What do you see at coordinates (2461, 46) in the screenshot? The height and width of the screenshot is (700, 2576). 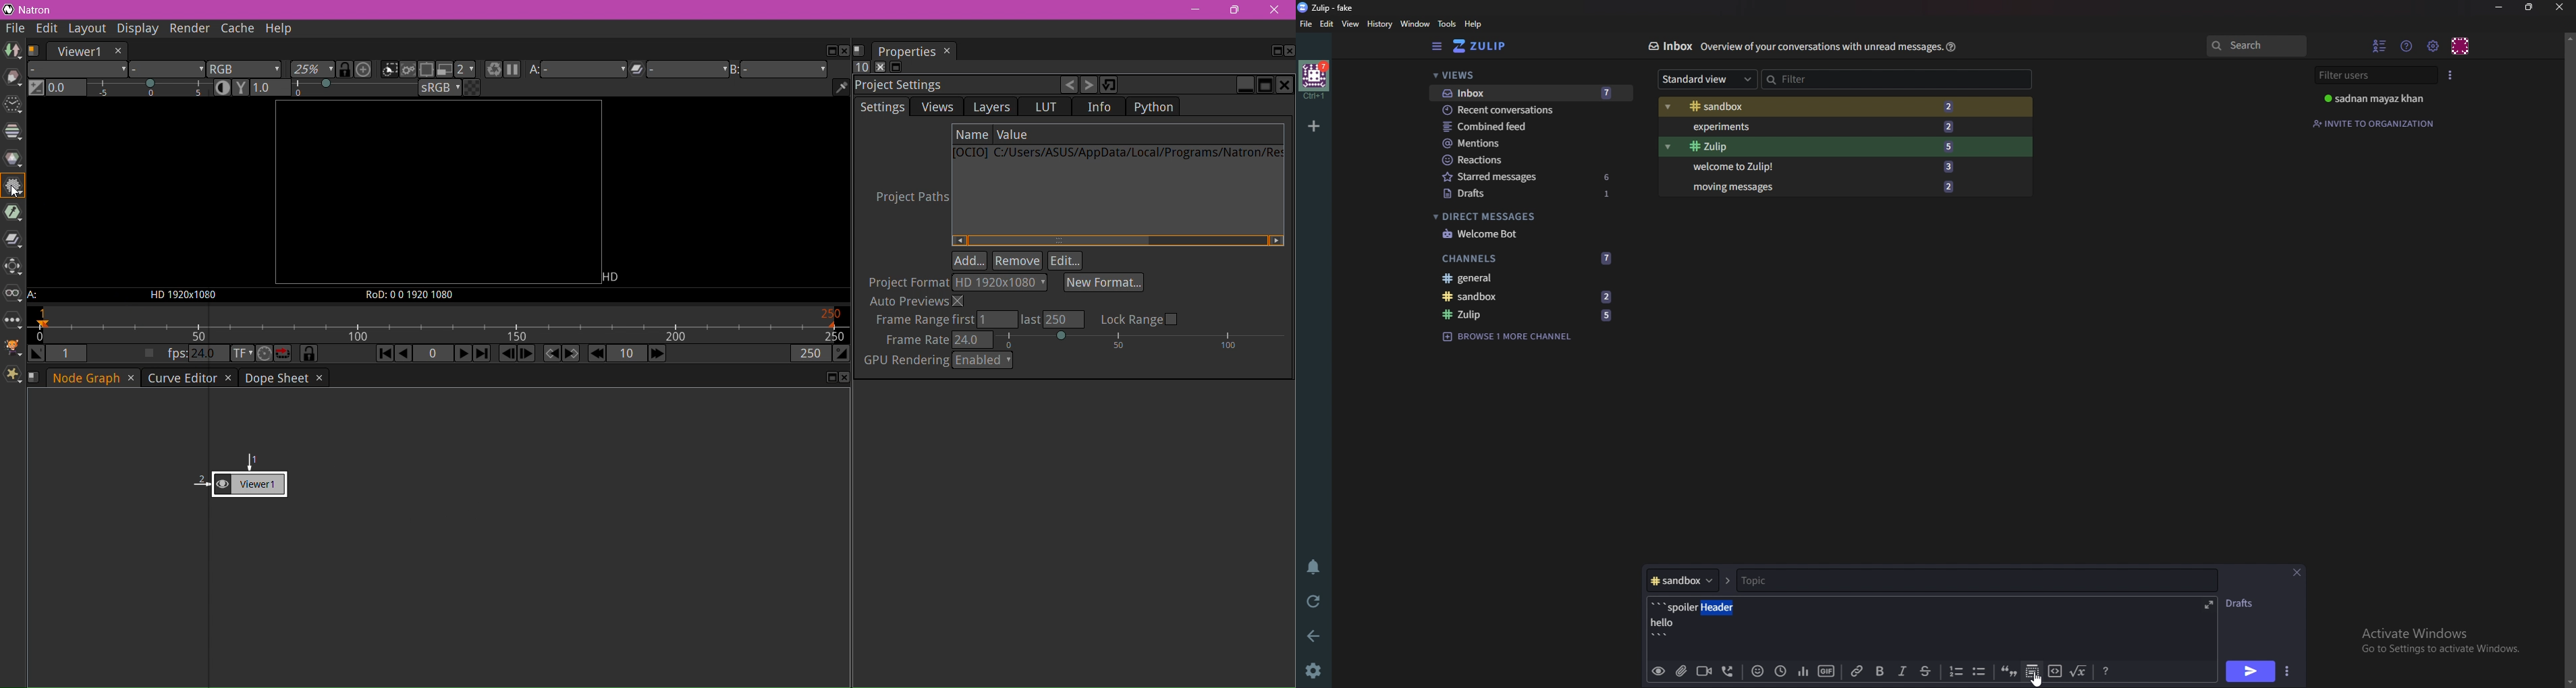 I see `Personal menu` at bounding box center [2461, 46].